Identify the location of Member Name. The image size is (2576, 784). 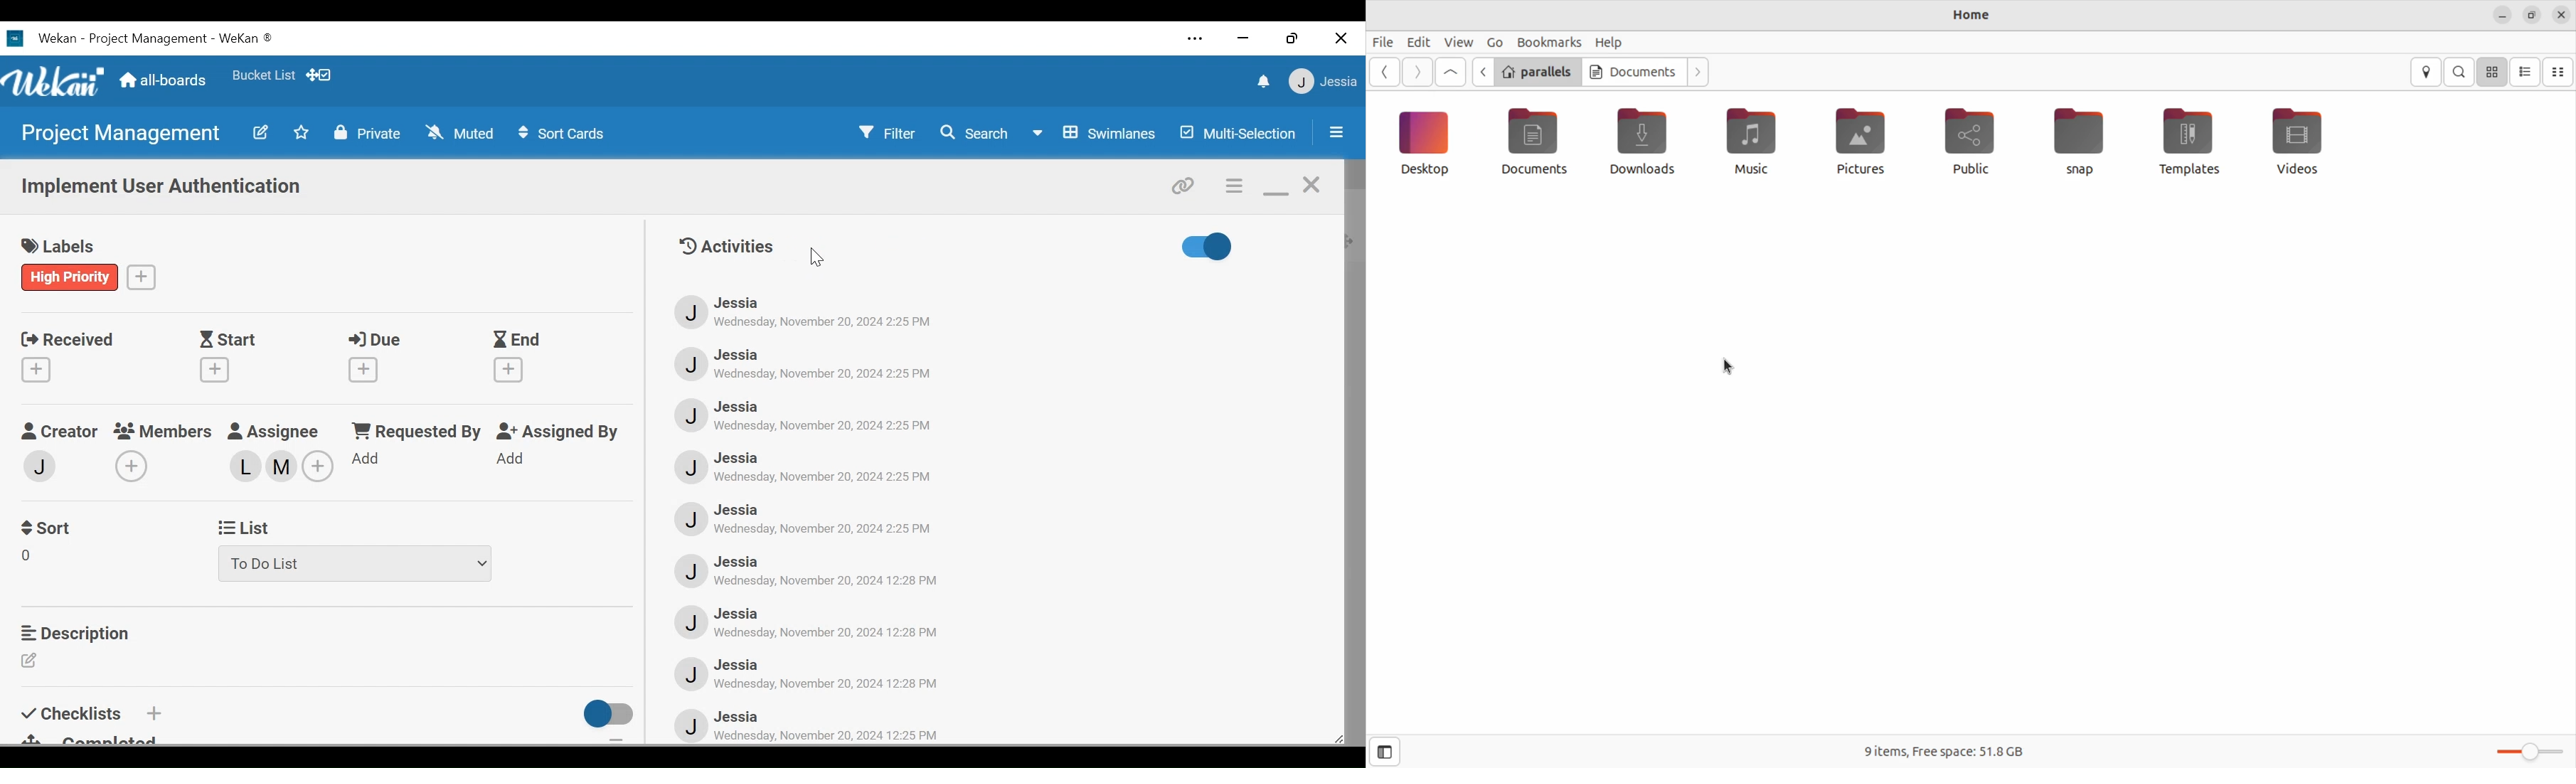
(739, 561).